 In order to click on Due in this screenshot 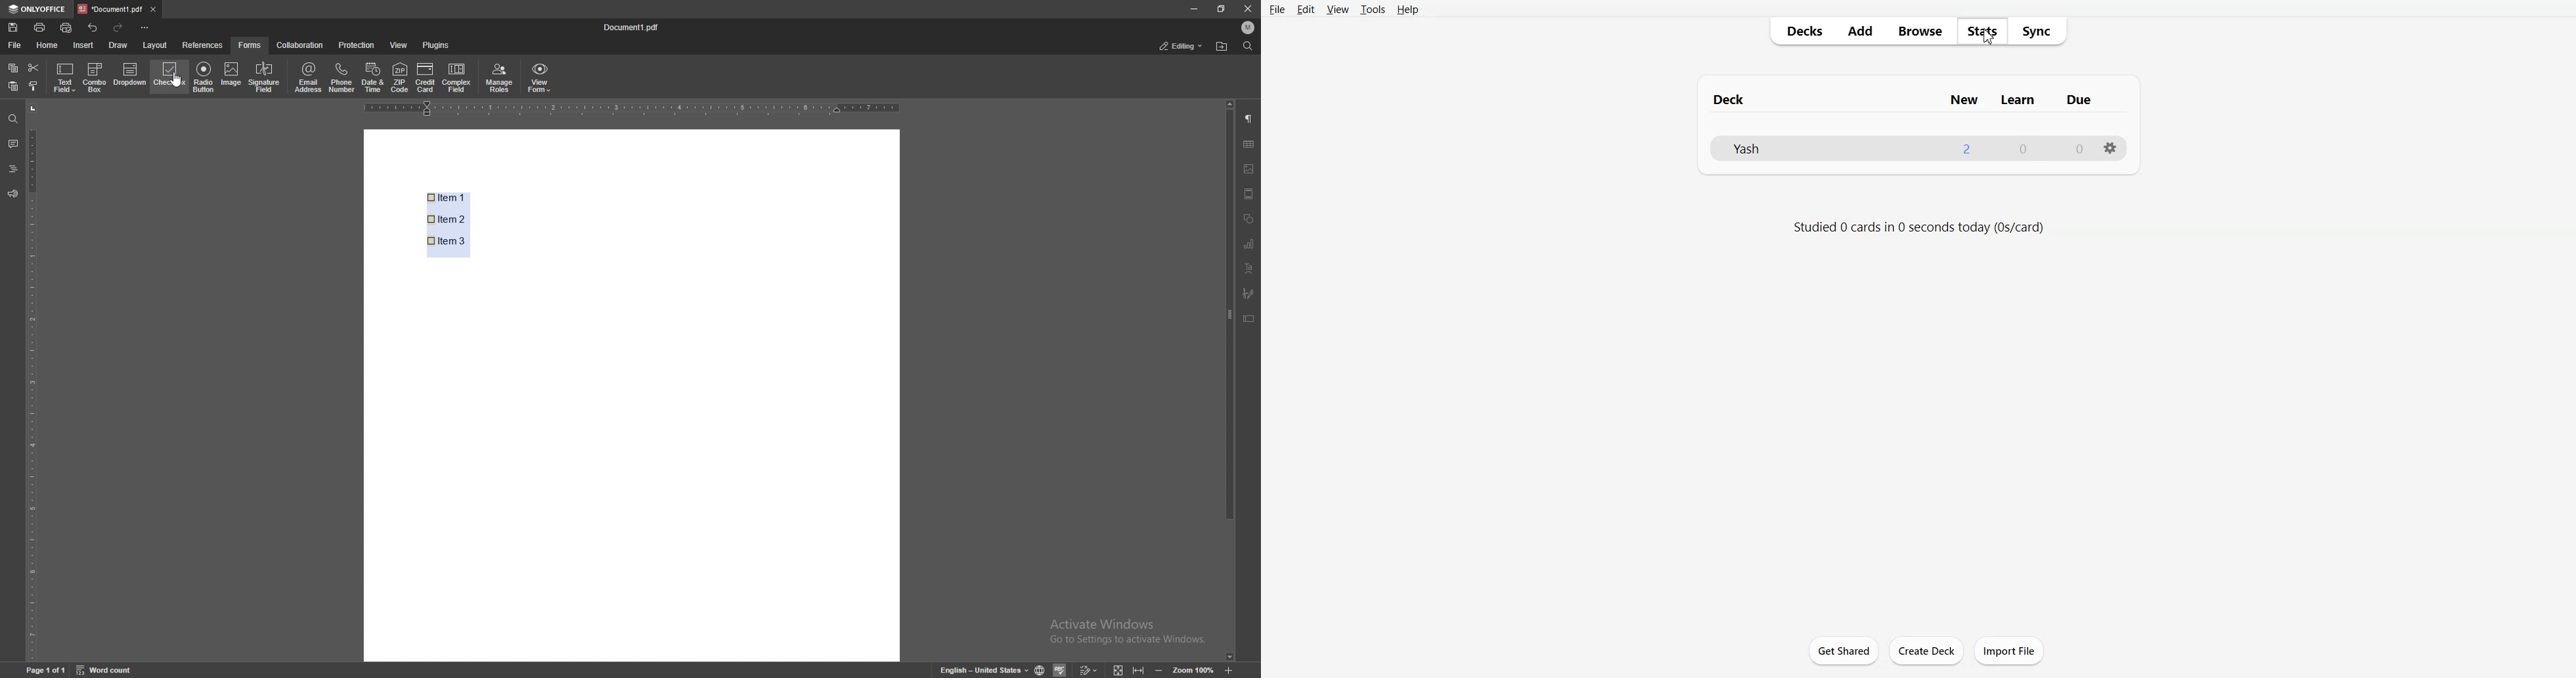, I will do `click(2086, 95)`.